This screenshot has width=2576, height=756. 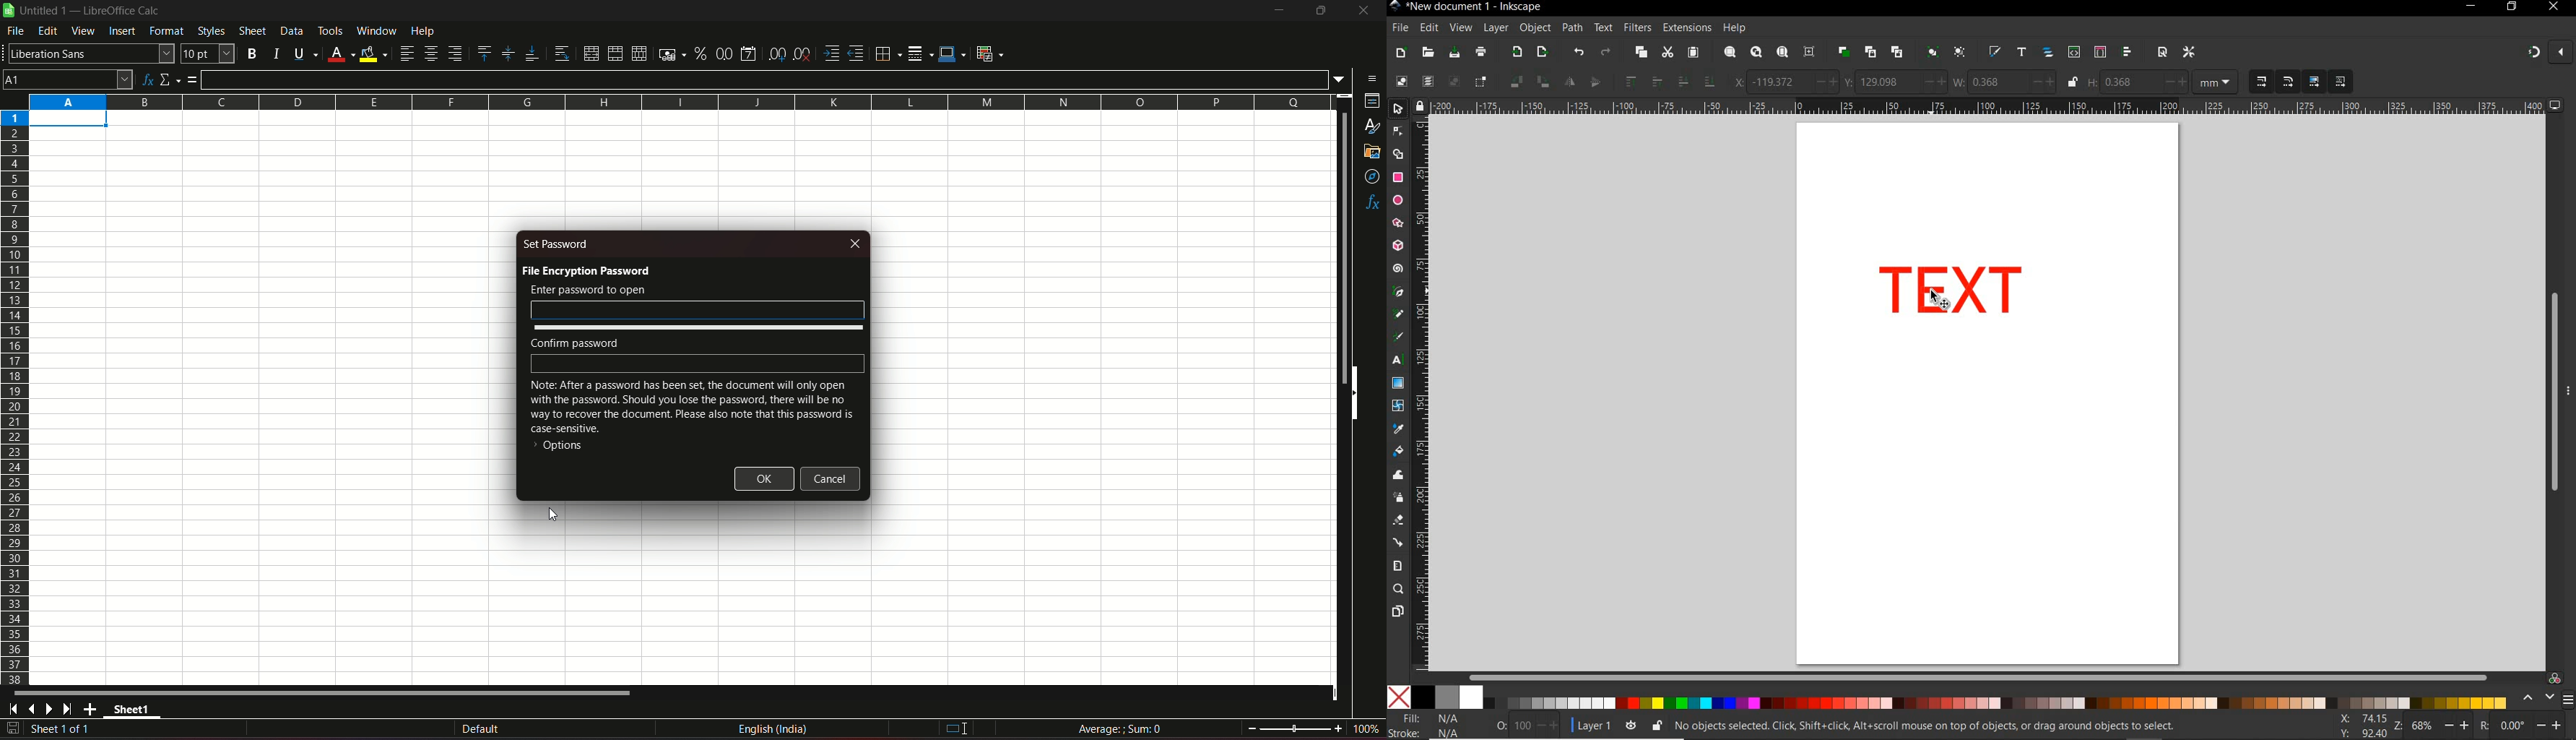 I want to click on OBJECT FLIP, so click(x=1583, y=80).